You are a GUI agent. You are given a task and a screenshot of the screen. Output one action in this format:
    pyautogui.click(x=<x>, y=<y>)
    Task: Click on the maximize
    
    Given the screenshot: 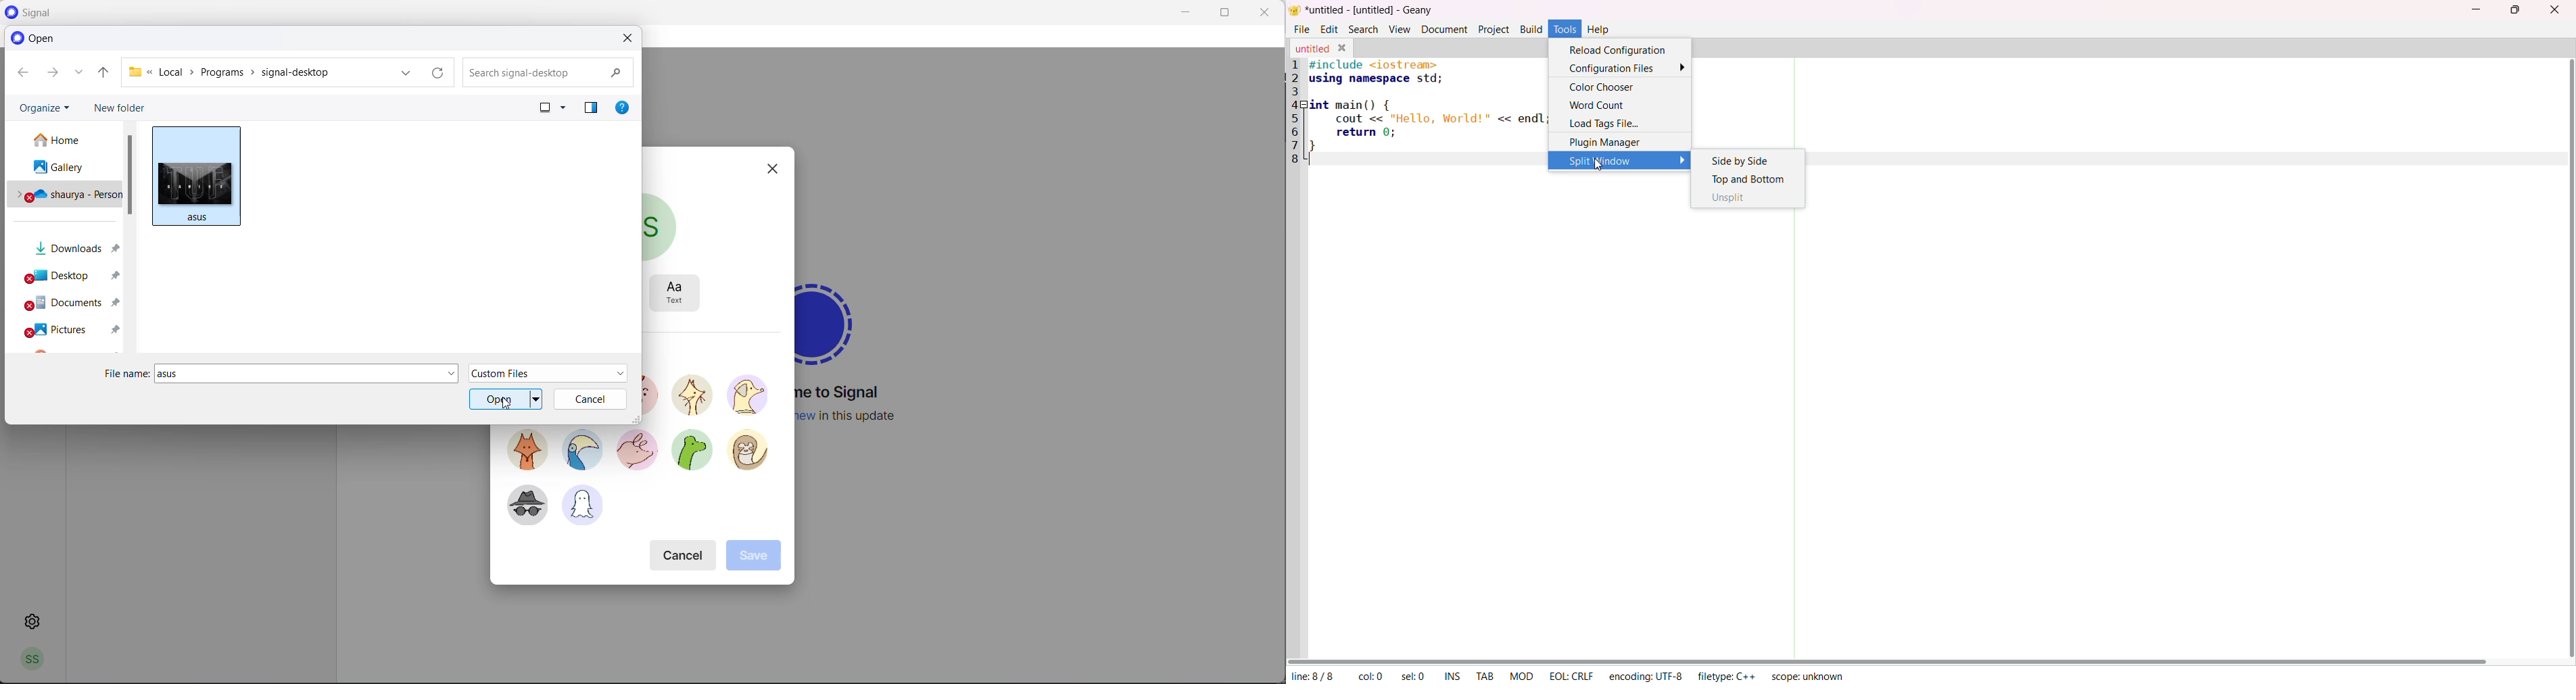 What is the action you would take?
    pyautogui.click(x=2517, y=11)
    